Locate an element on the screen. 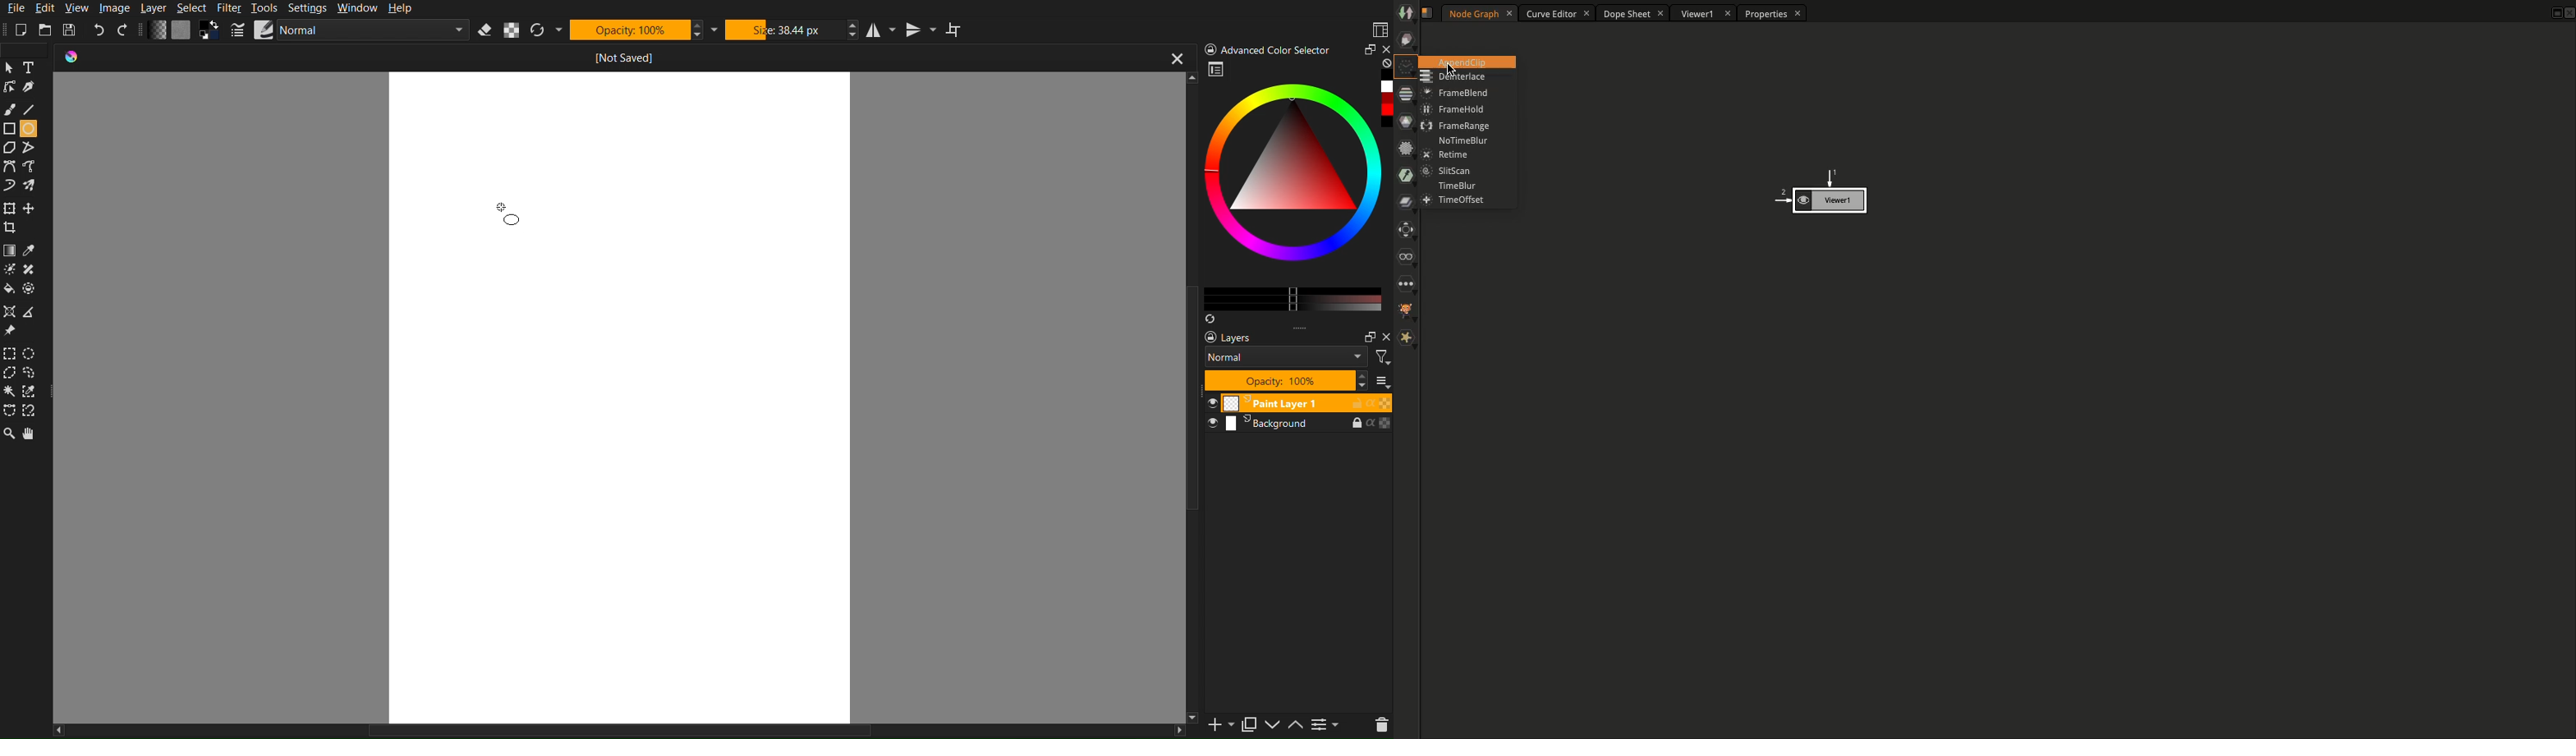 This screenshot has width=2576, height=756. Advanced Color Selector is located at coordinates (1298, 194).